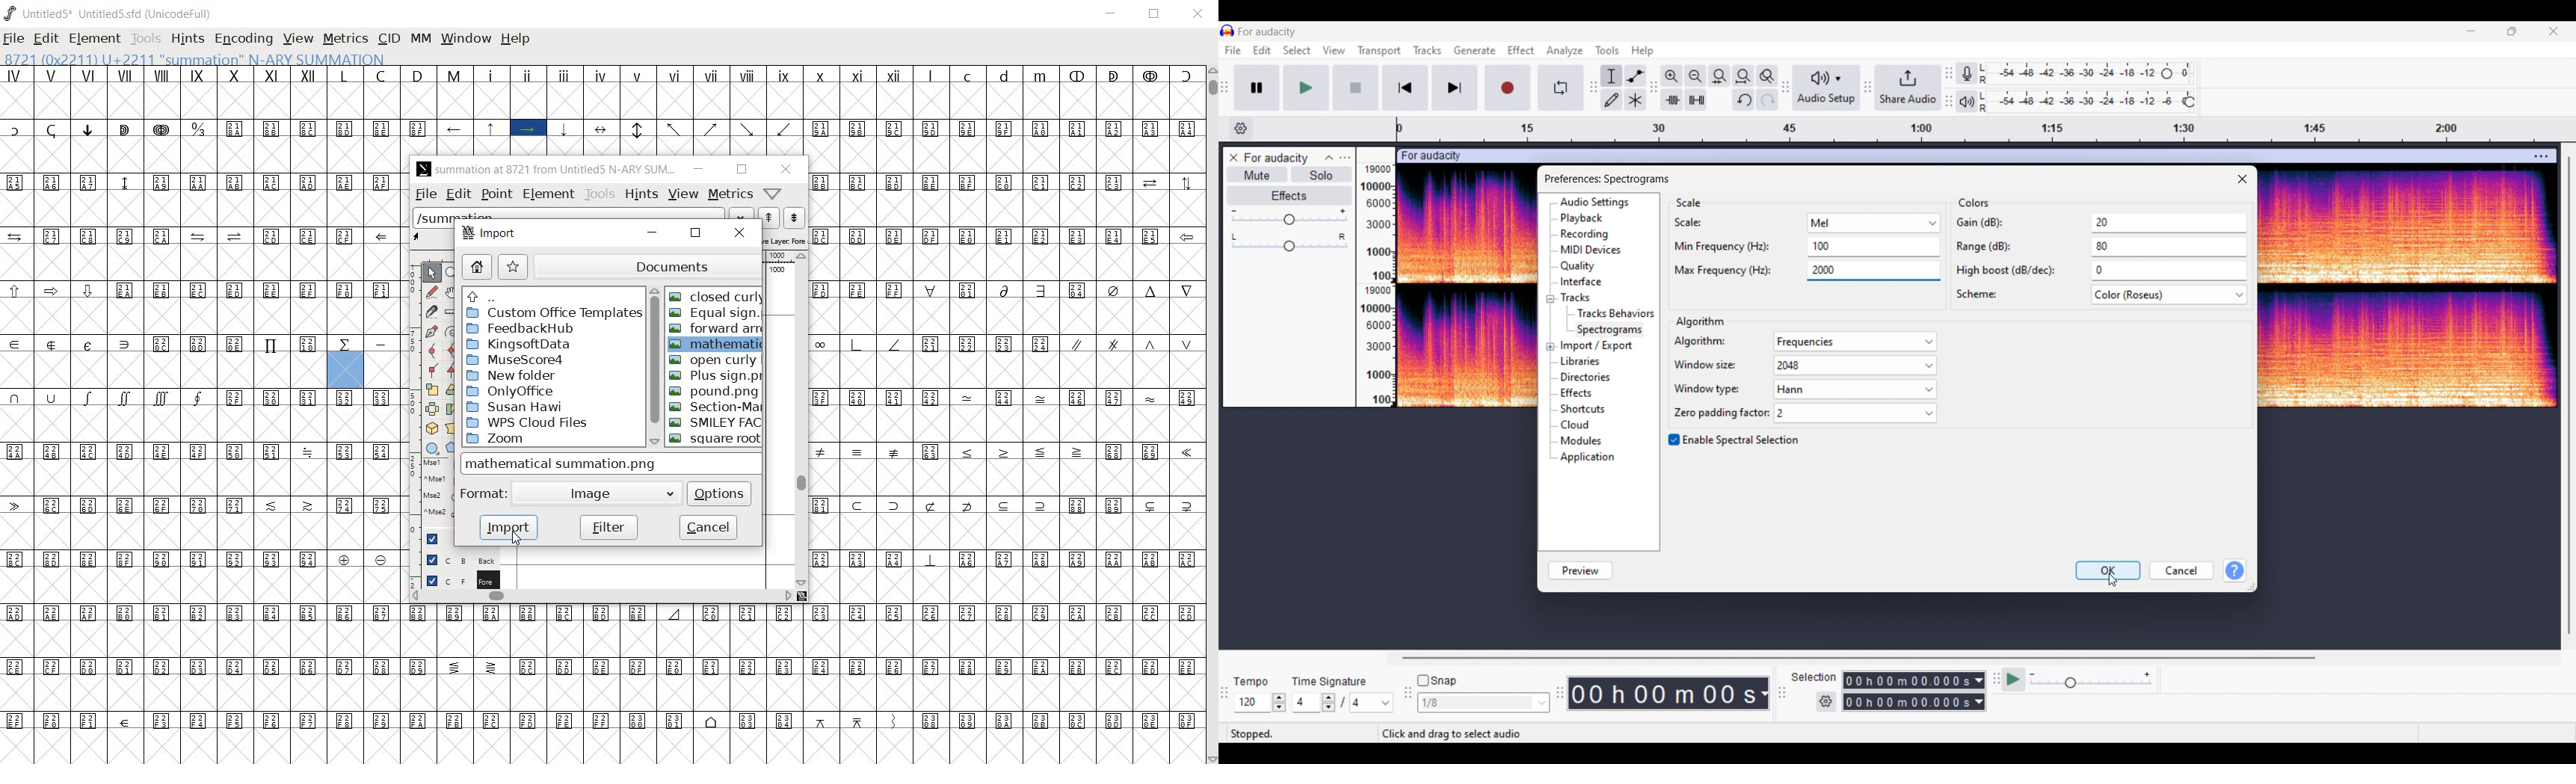 Image resolution: width=2576 pixels, height=784 pixels. What do you see at coordinates (1975, 202) in the screenshot?
I see `Section title` at bounding box center [1975, 202].